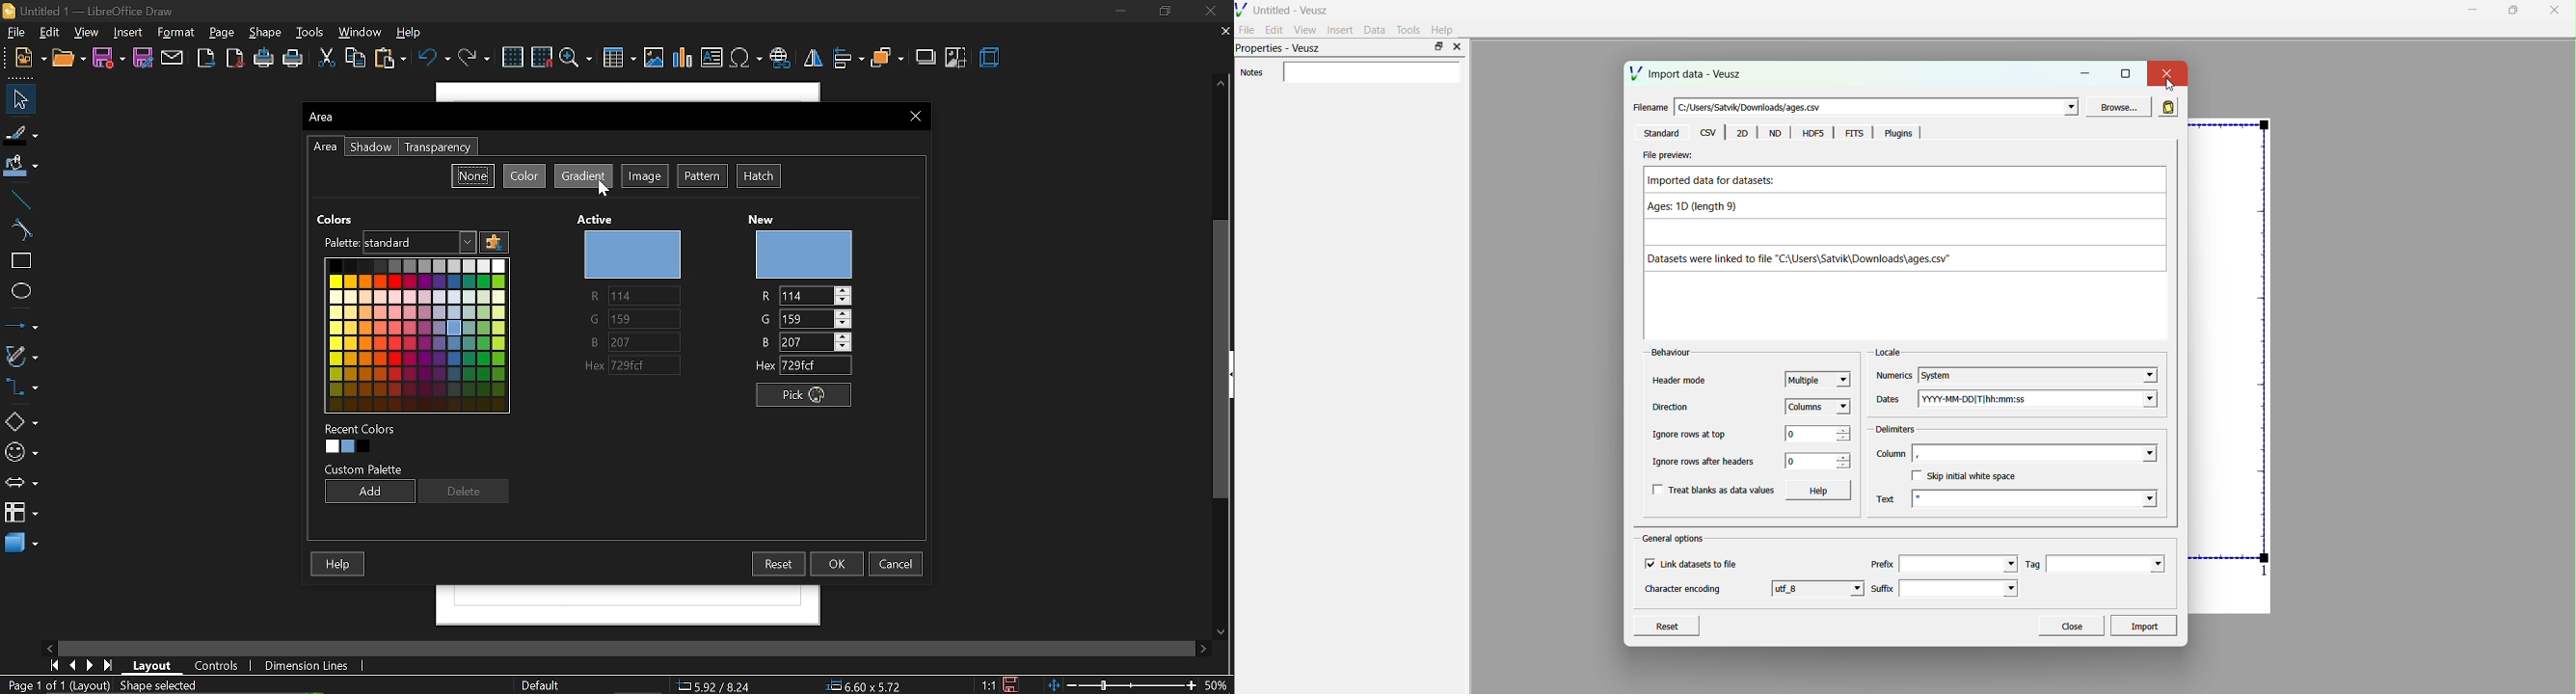  What do you see at coordinates (17, 293) in the screenshot?
I see `ellipse` at bounding box center [17, 293].